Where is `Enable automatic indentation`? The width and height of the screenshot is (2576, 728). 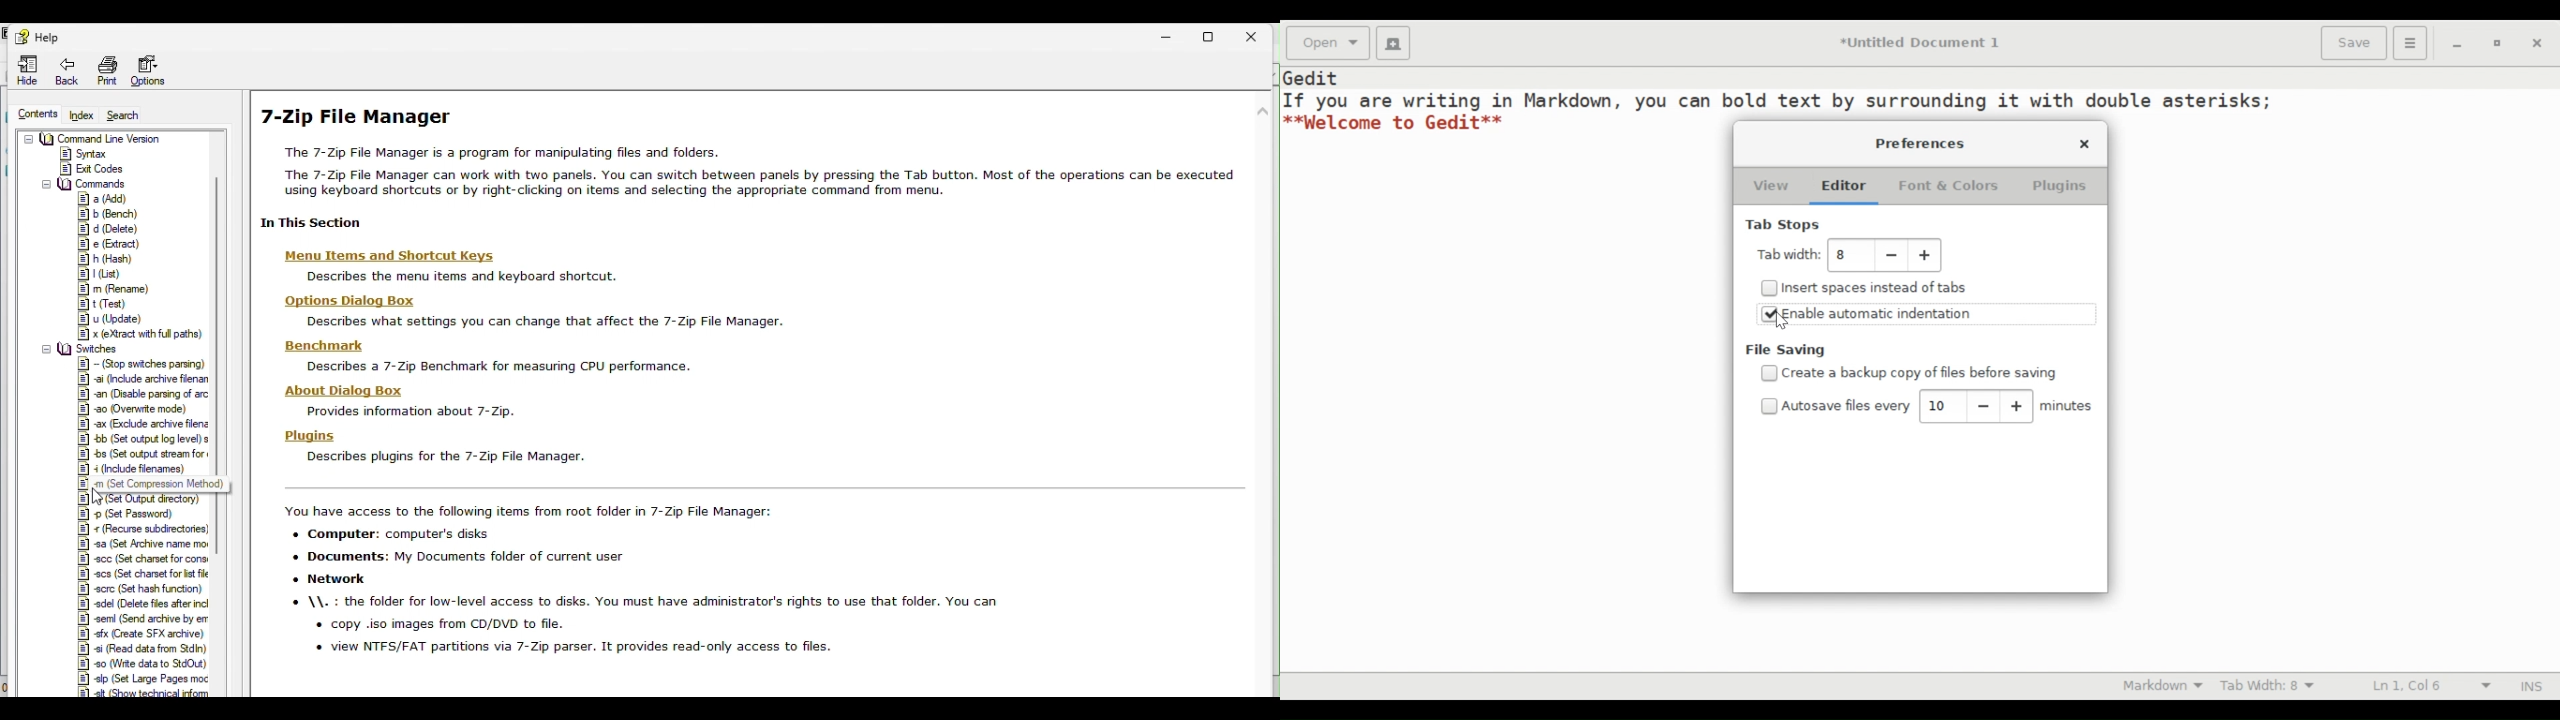
Enable automatic indentation is located at coordinates (1878, 314).